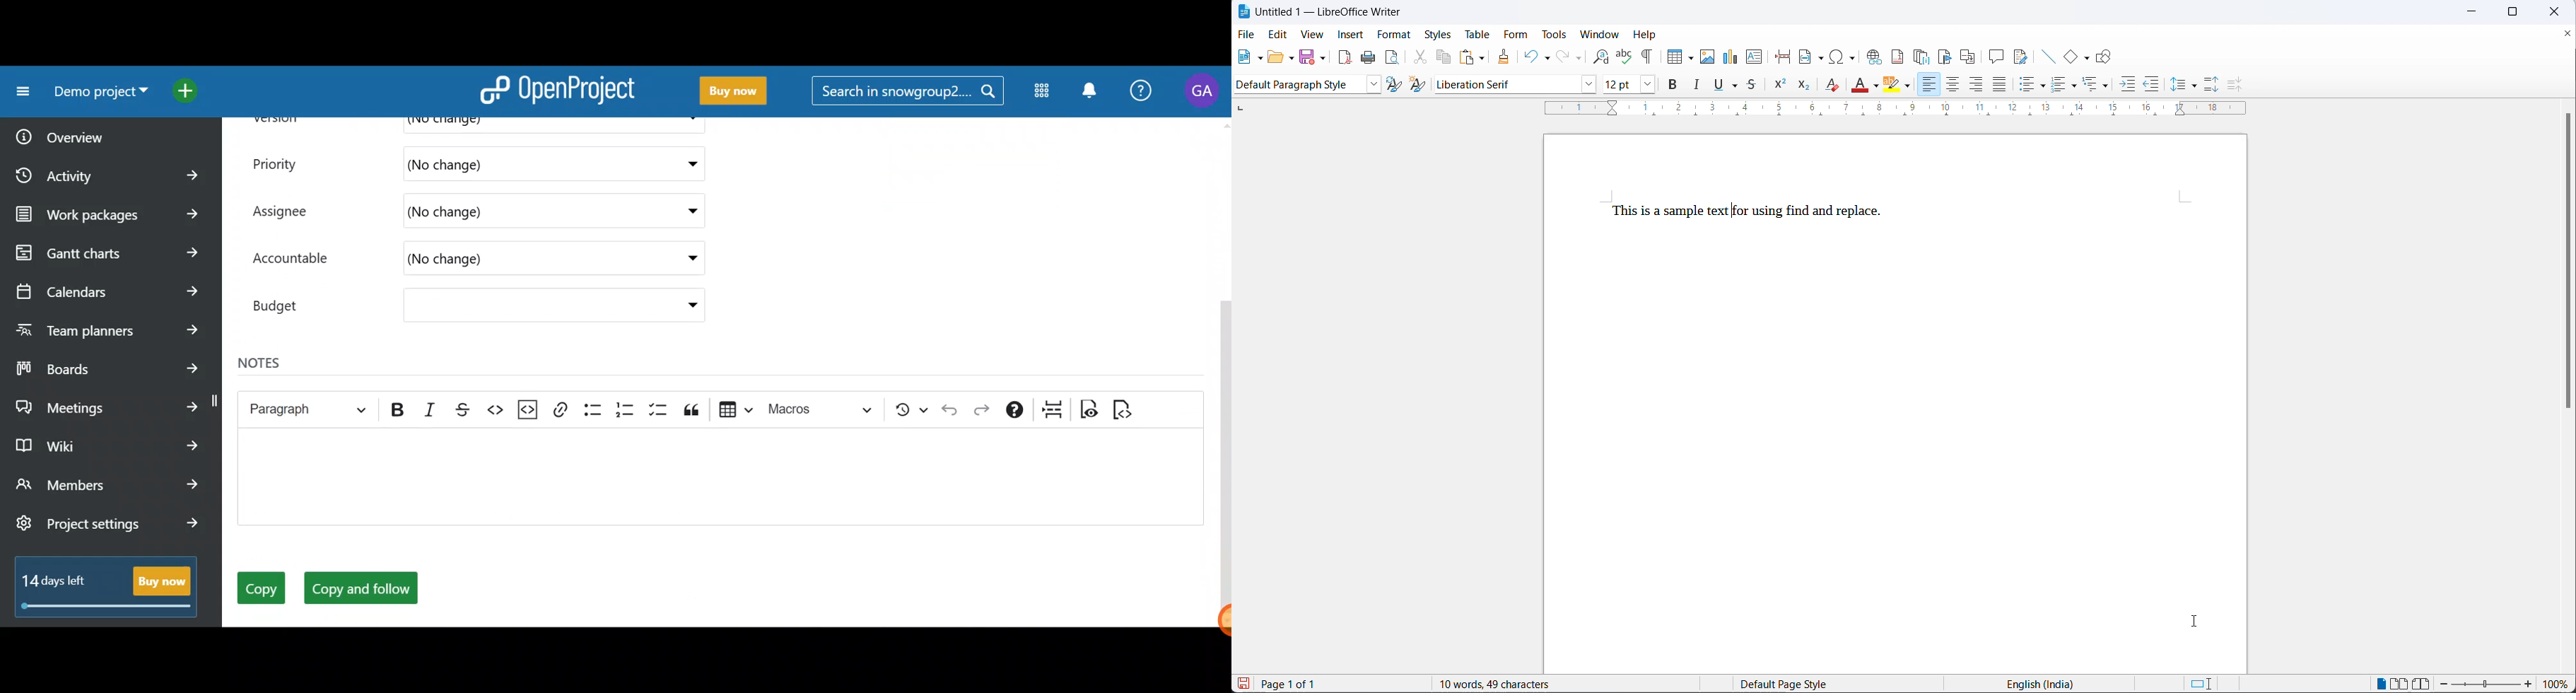 The width and height of the screenshot is (2576, 700). I want to click on toggle ordered list, so click(2060, 86).